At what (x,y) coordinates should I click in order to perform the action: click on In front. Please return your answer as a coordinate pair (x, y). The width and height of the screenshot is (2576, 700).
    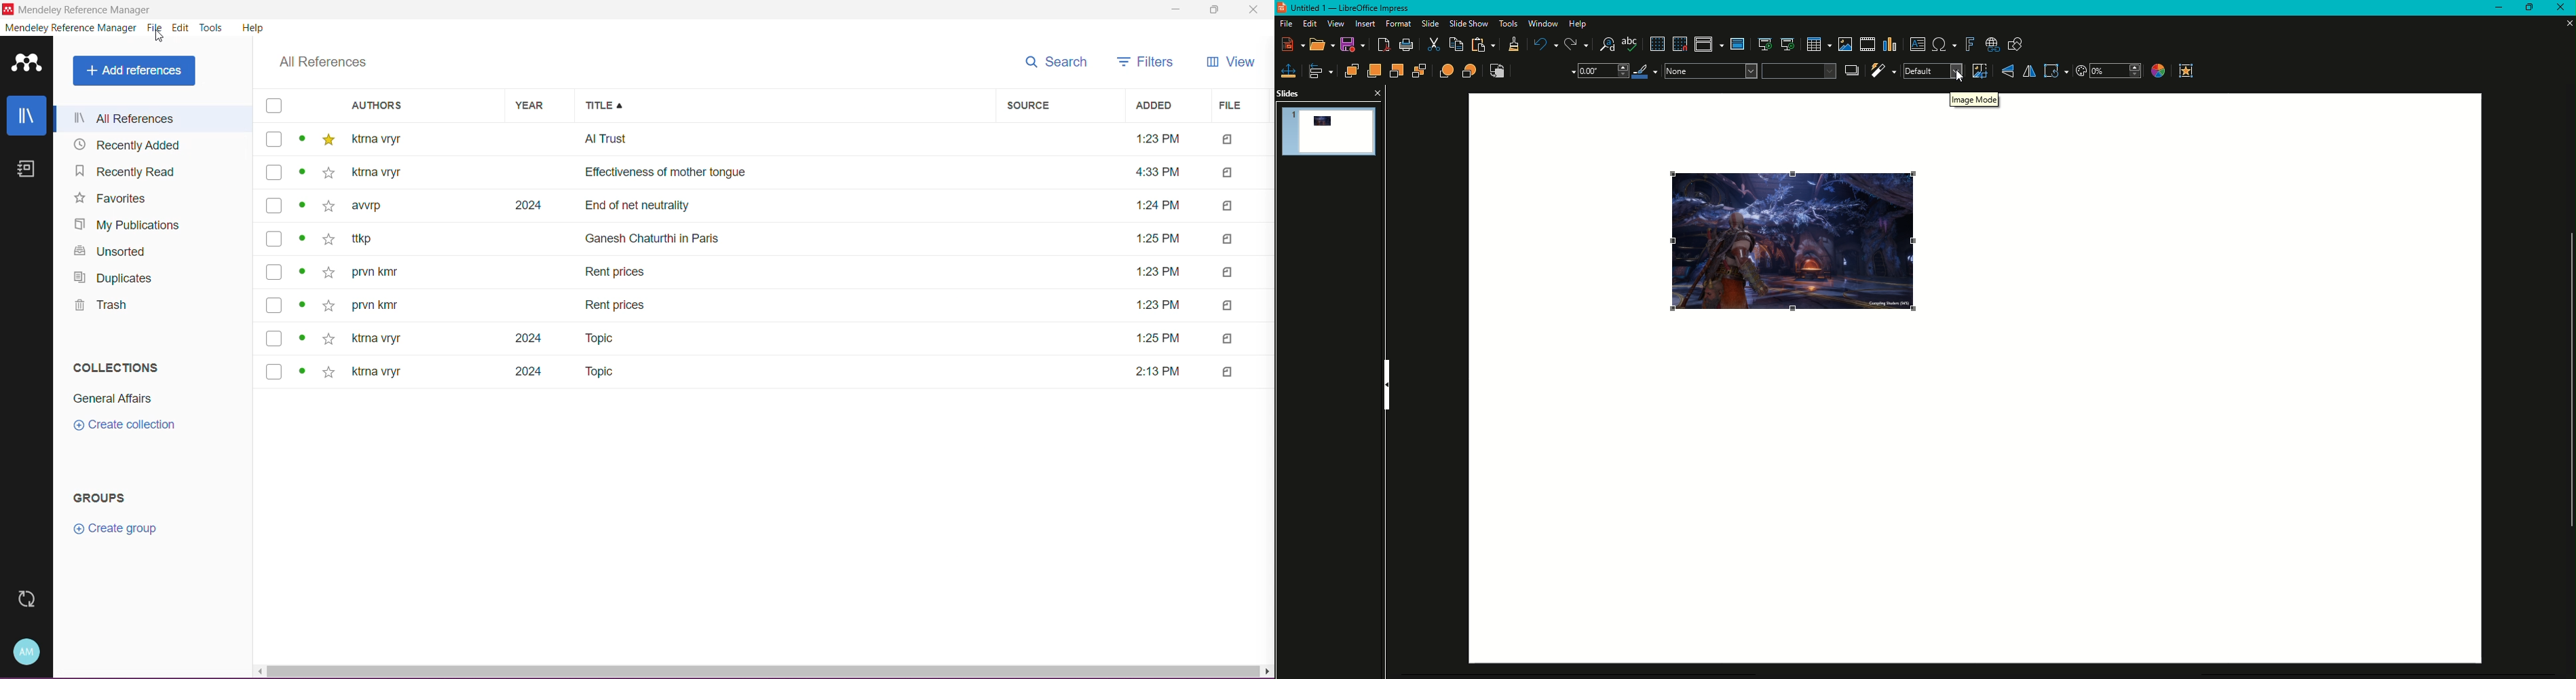
    Looking at the image, I should click on (1447, 71).